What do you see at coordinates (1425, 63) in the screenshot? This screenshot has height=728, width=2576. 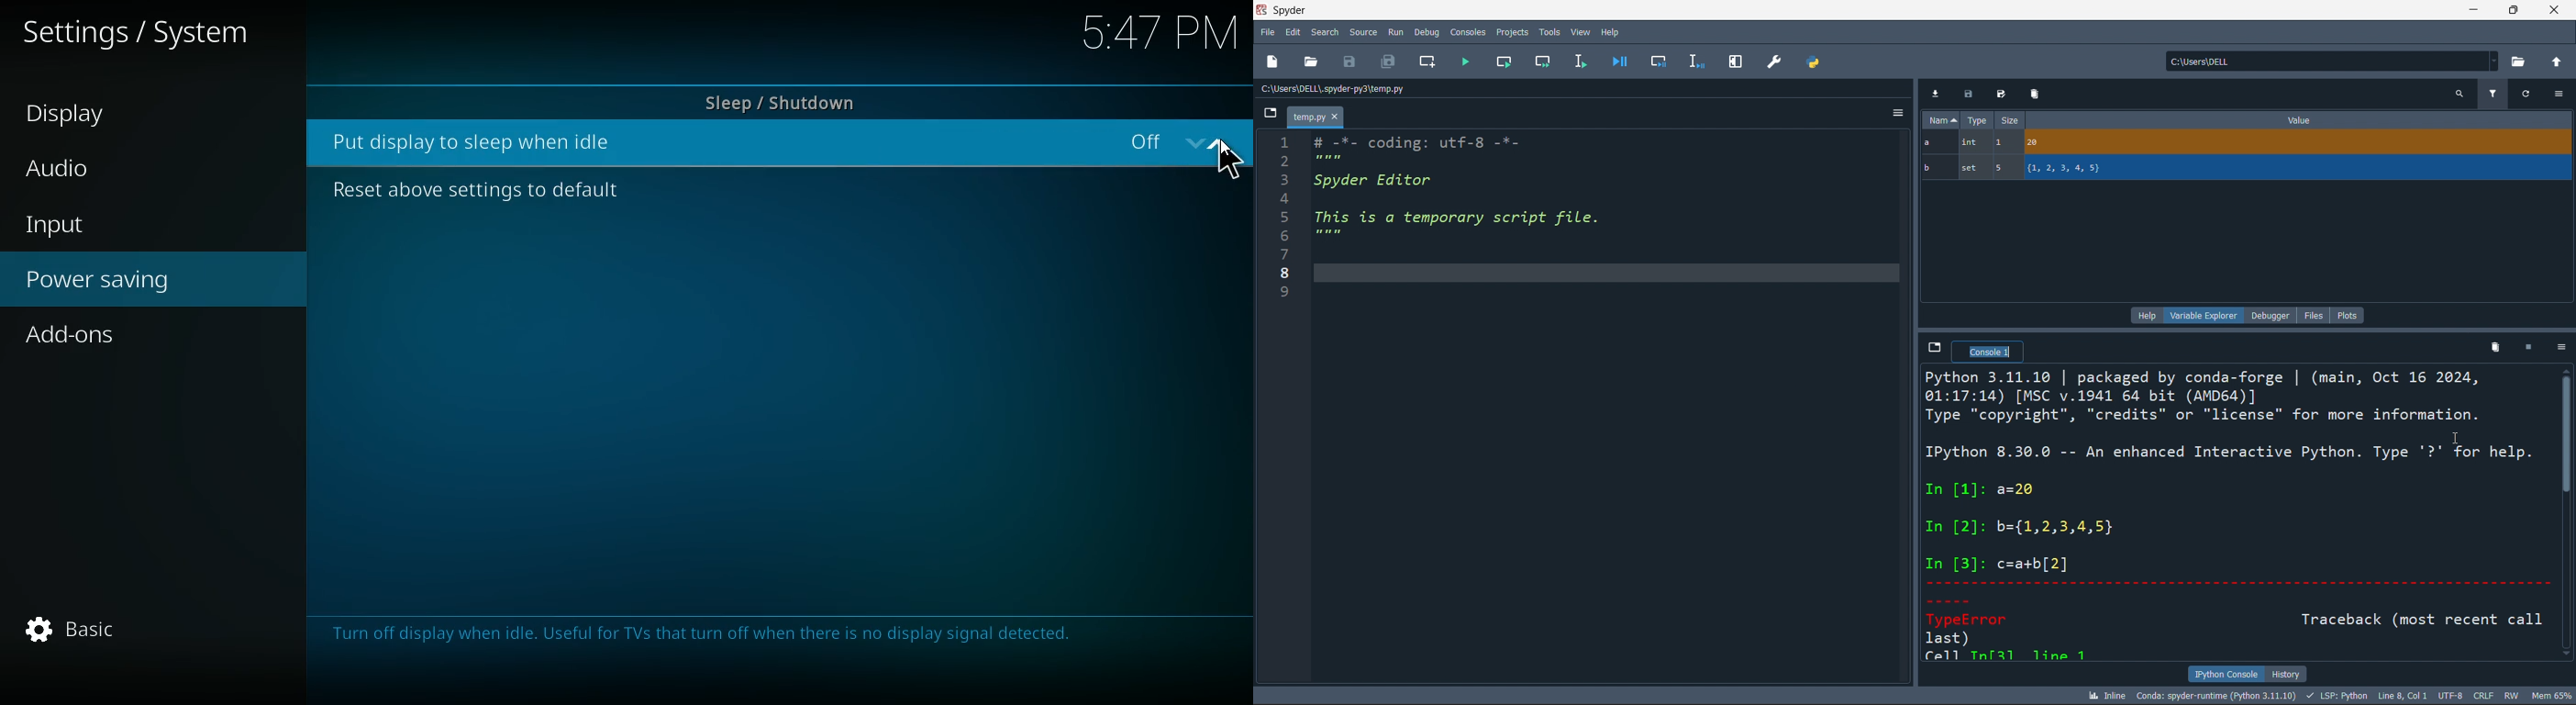 I see `create cell` at bounding box center [1425, 63].